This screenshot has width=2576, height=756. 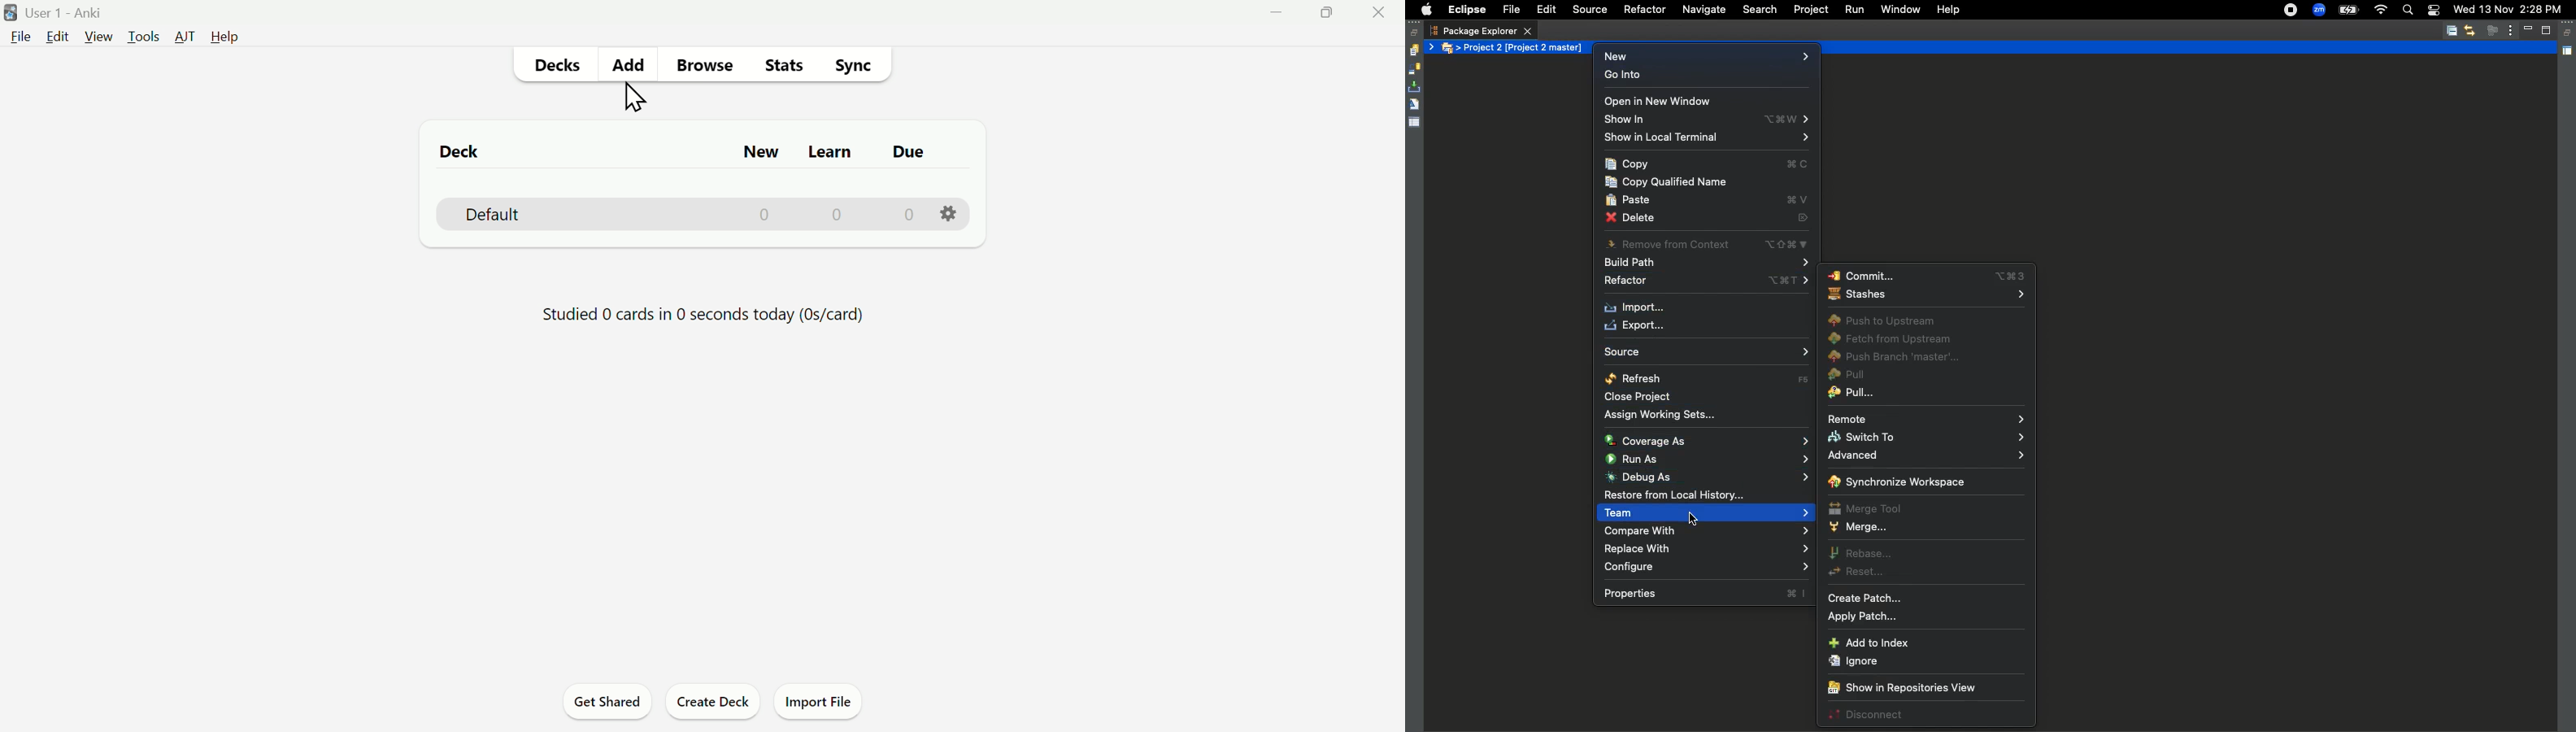 I want to click on 0, so click(x=764, y=214).